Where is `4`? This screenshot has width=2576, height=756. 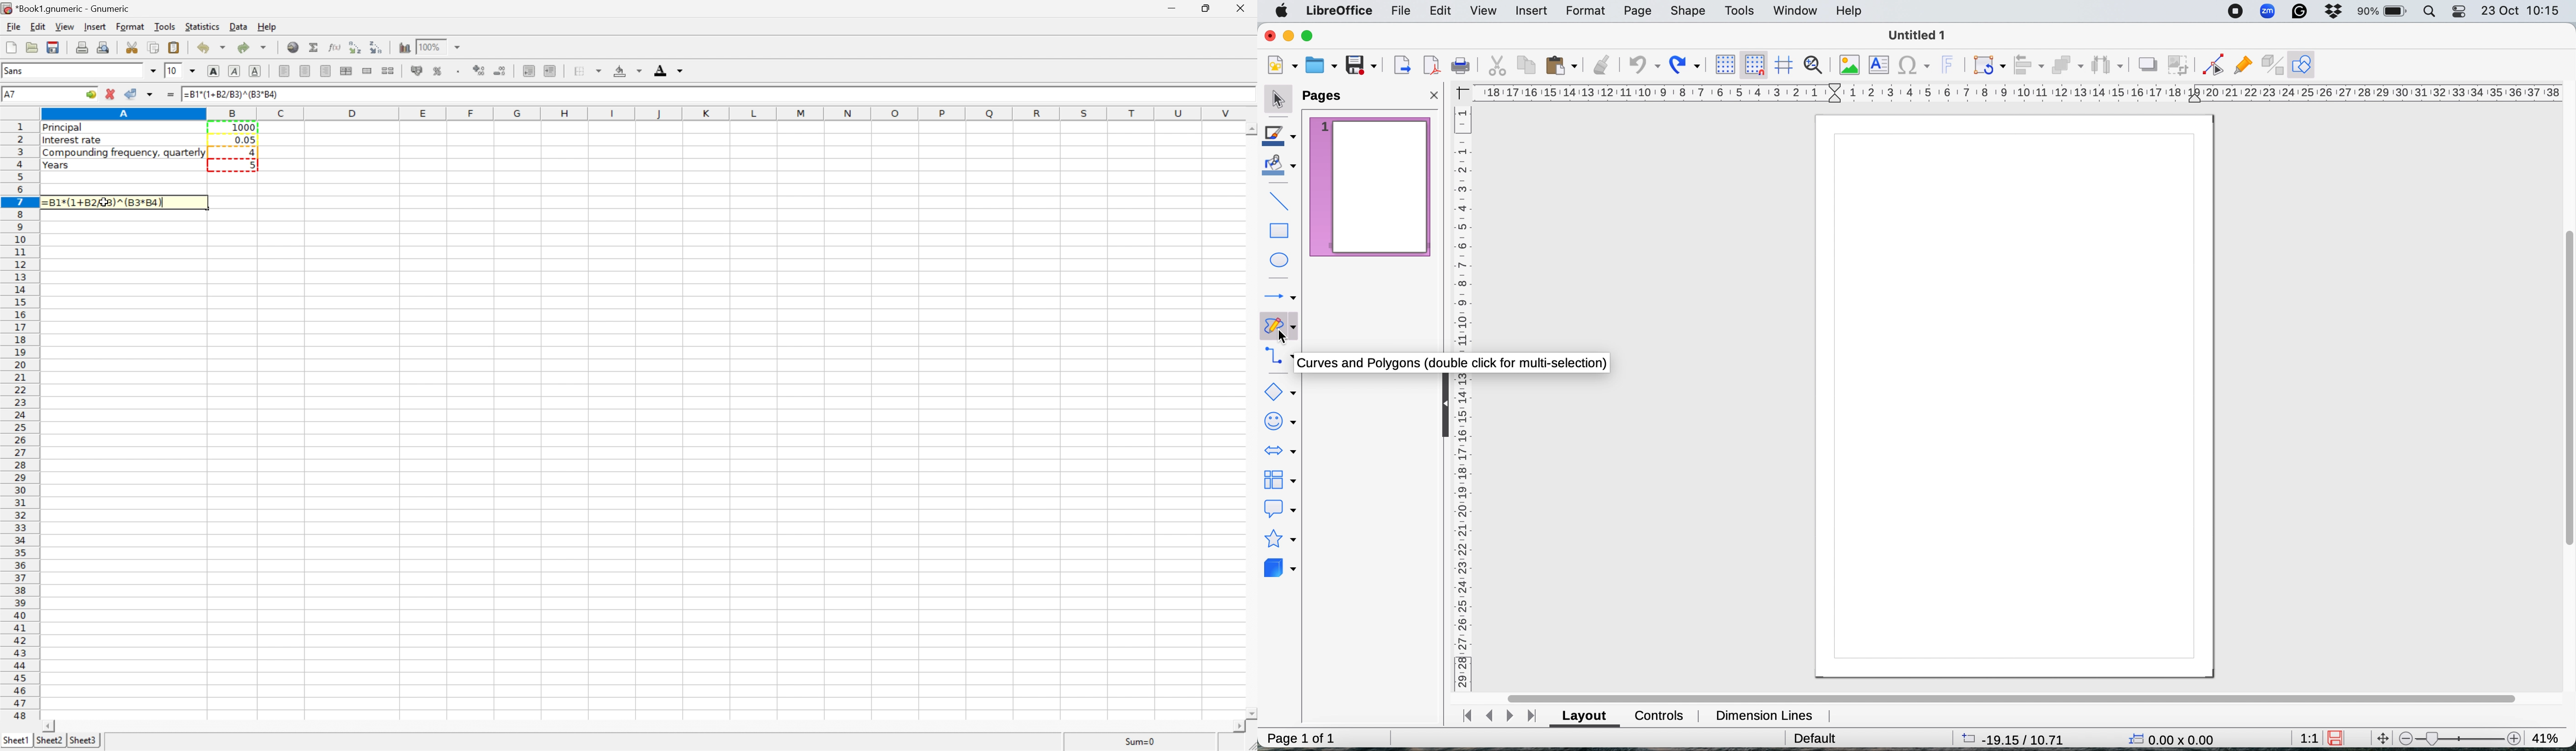
4 is located at coordinates (252, 151).